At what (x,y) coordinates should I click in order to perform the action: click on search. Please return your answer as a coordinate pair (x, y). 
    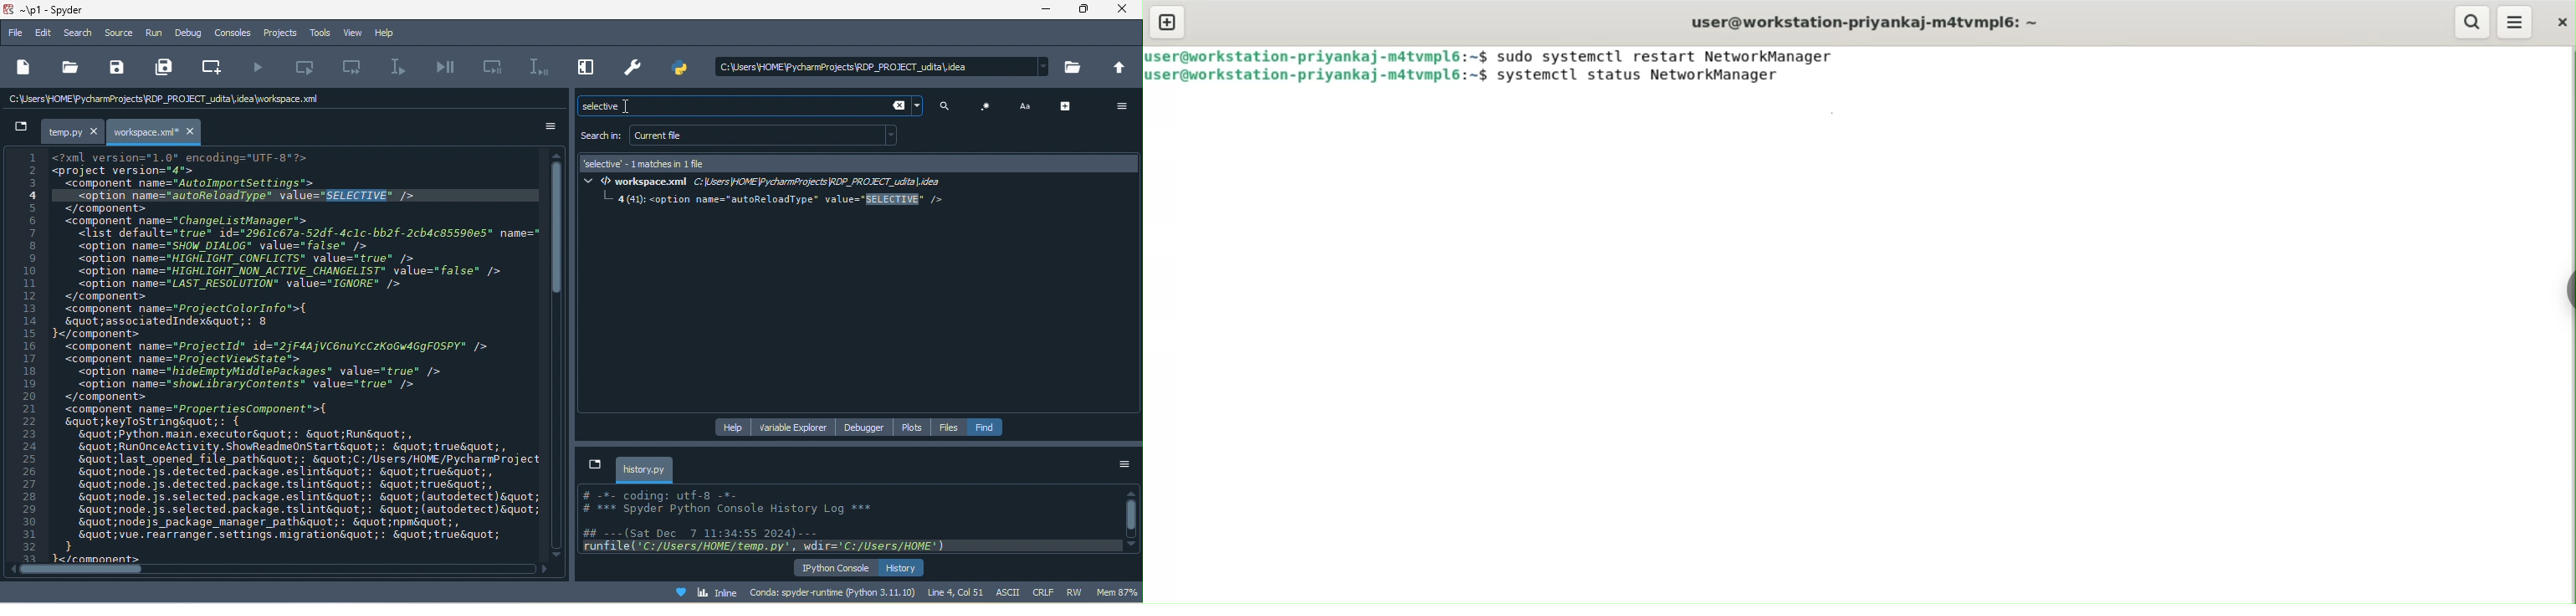
    Looking at the image, I should click on (949, 107).